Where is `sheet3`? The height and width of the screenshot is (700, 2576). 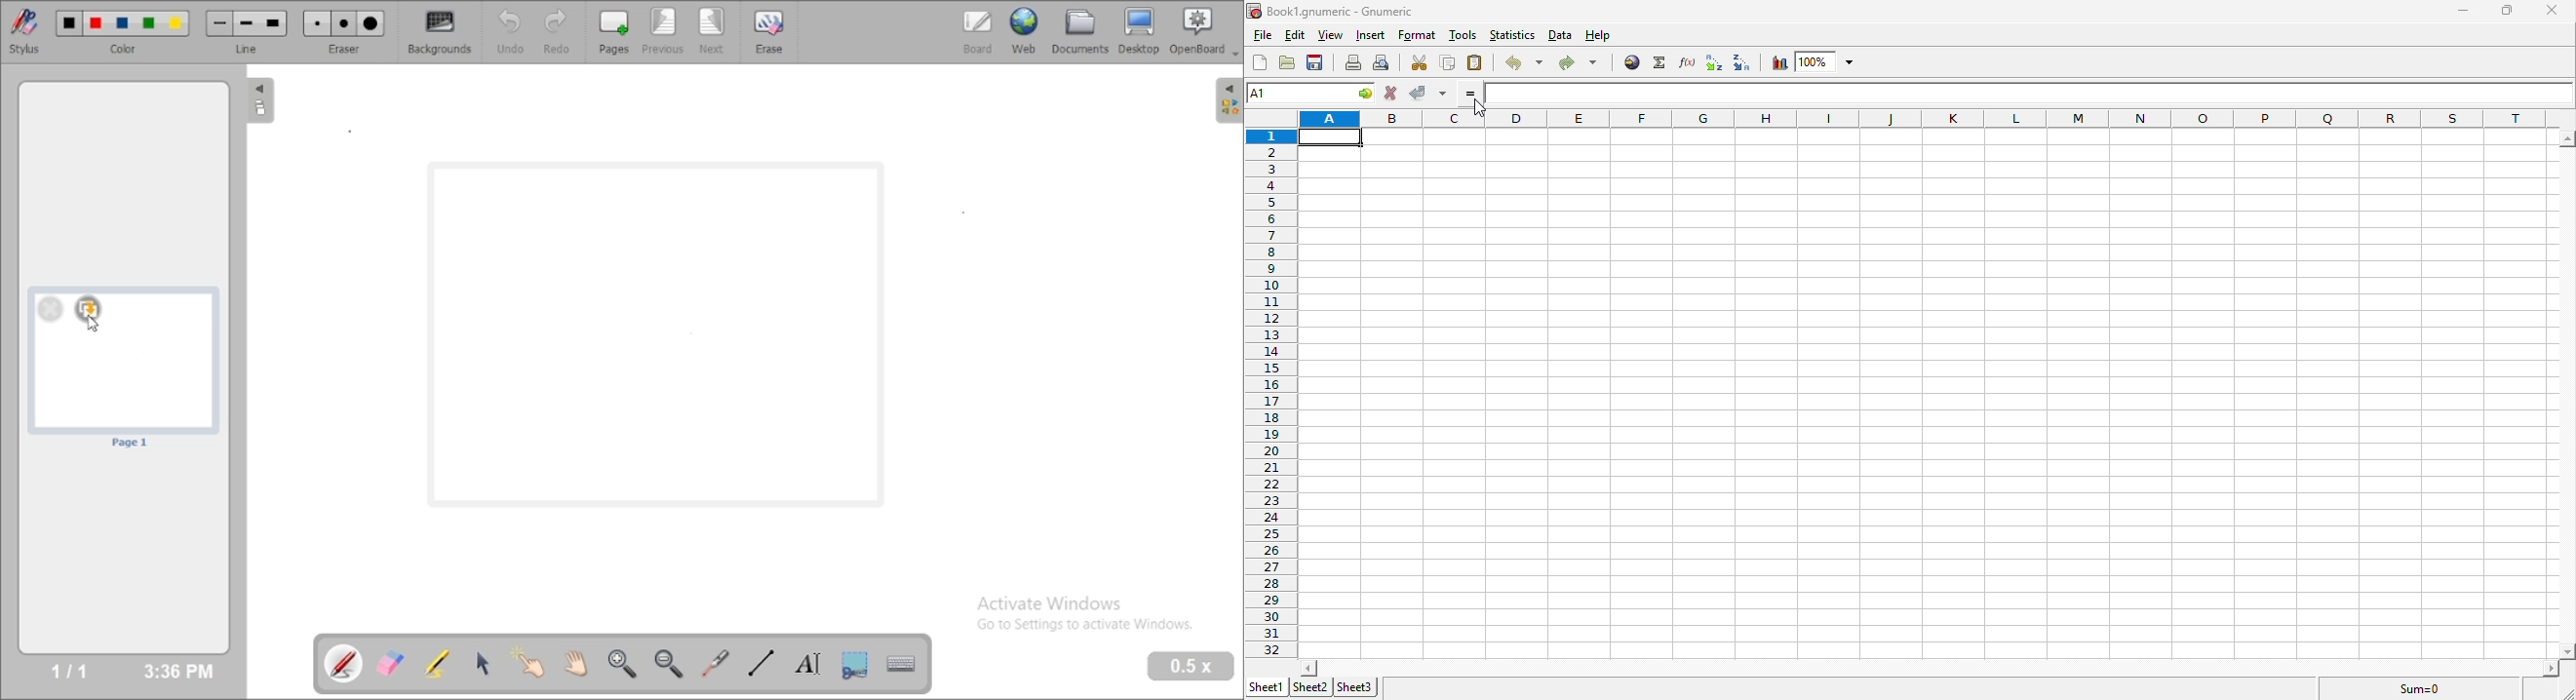
sheet3 is located at coordinates (1356, 688).